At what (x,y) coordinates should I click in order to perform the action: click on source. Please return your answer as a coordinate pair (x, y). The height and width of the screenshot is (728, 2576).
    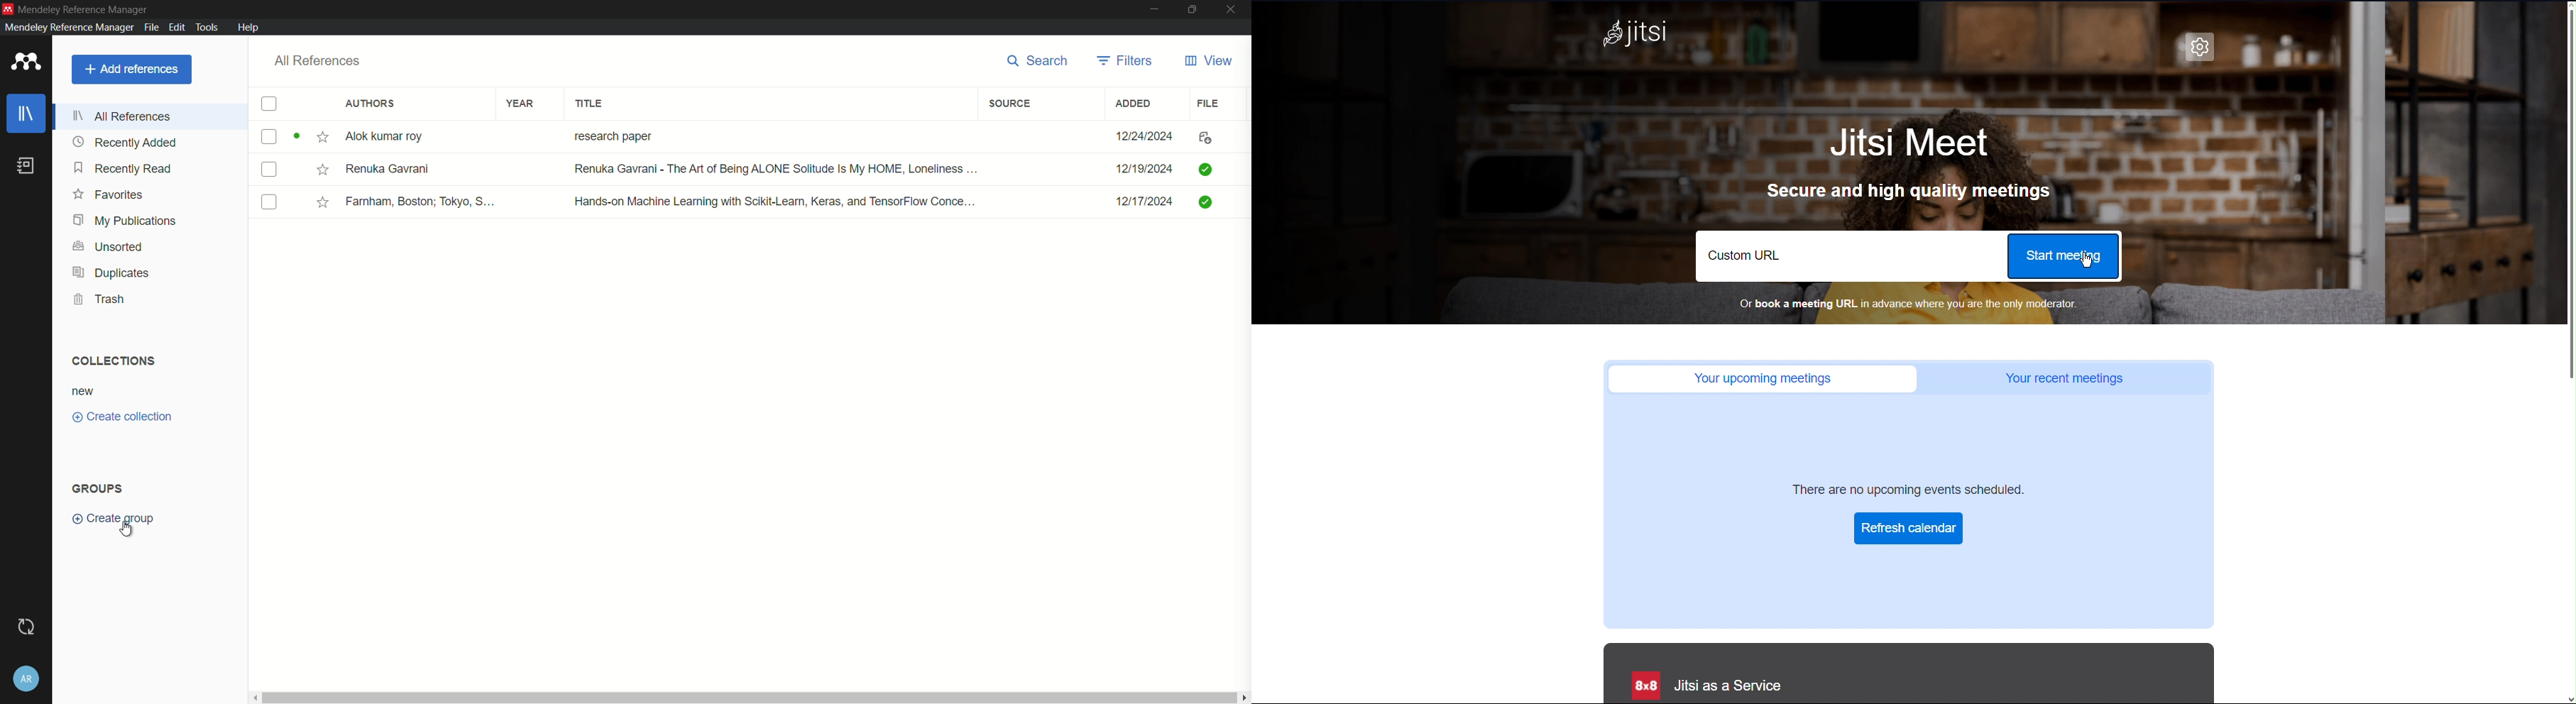
    Looking at the image, I should click on (1009, 104).